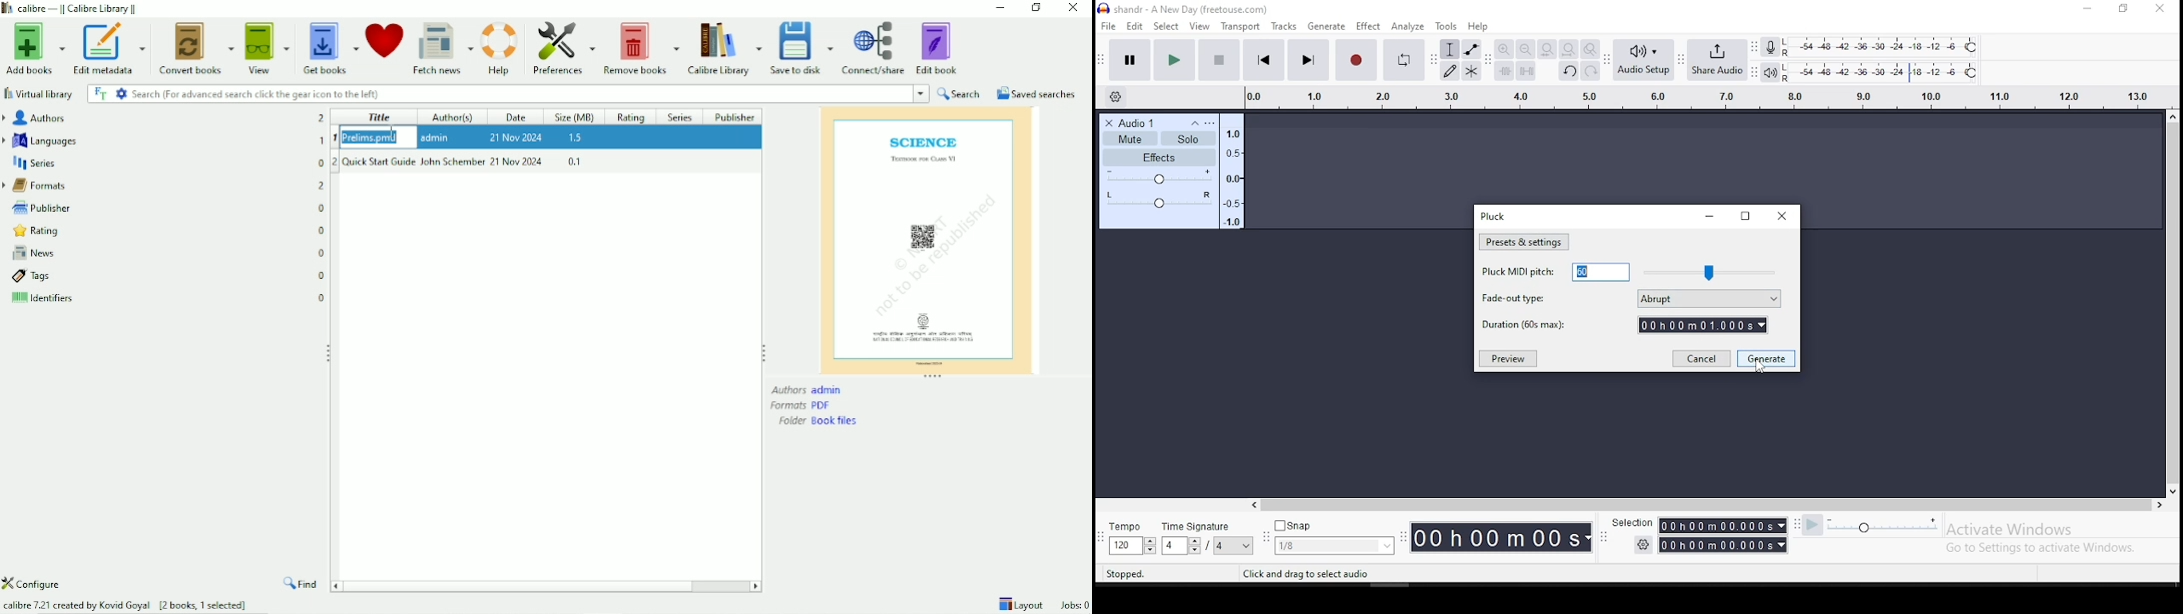 The height and width of the screenshot is (616, 2184). I want to click on Size, so click(577, 117).